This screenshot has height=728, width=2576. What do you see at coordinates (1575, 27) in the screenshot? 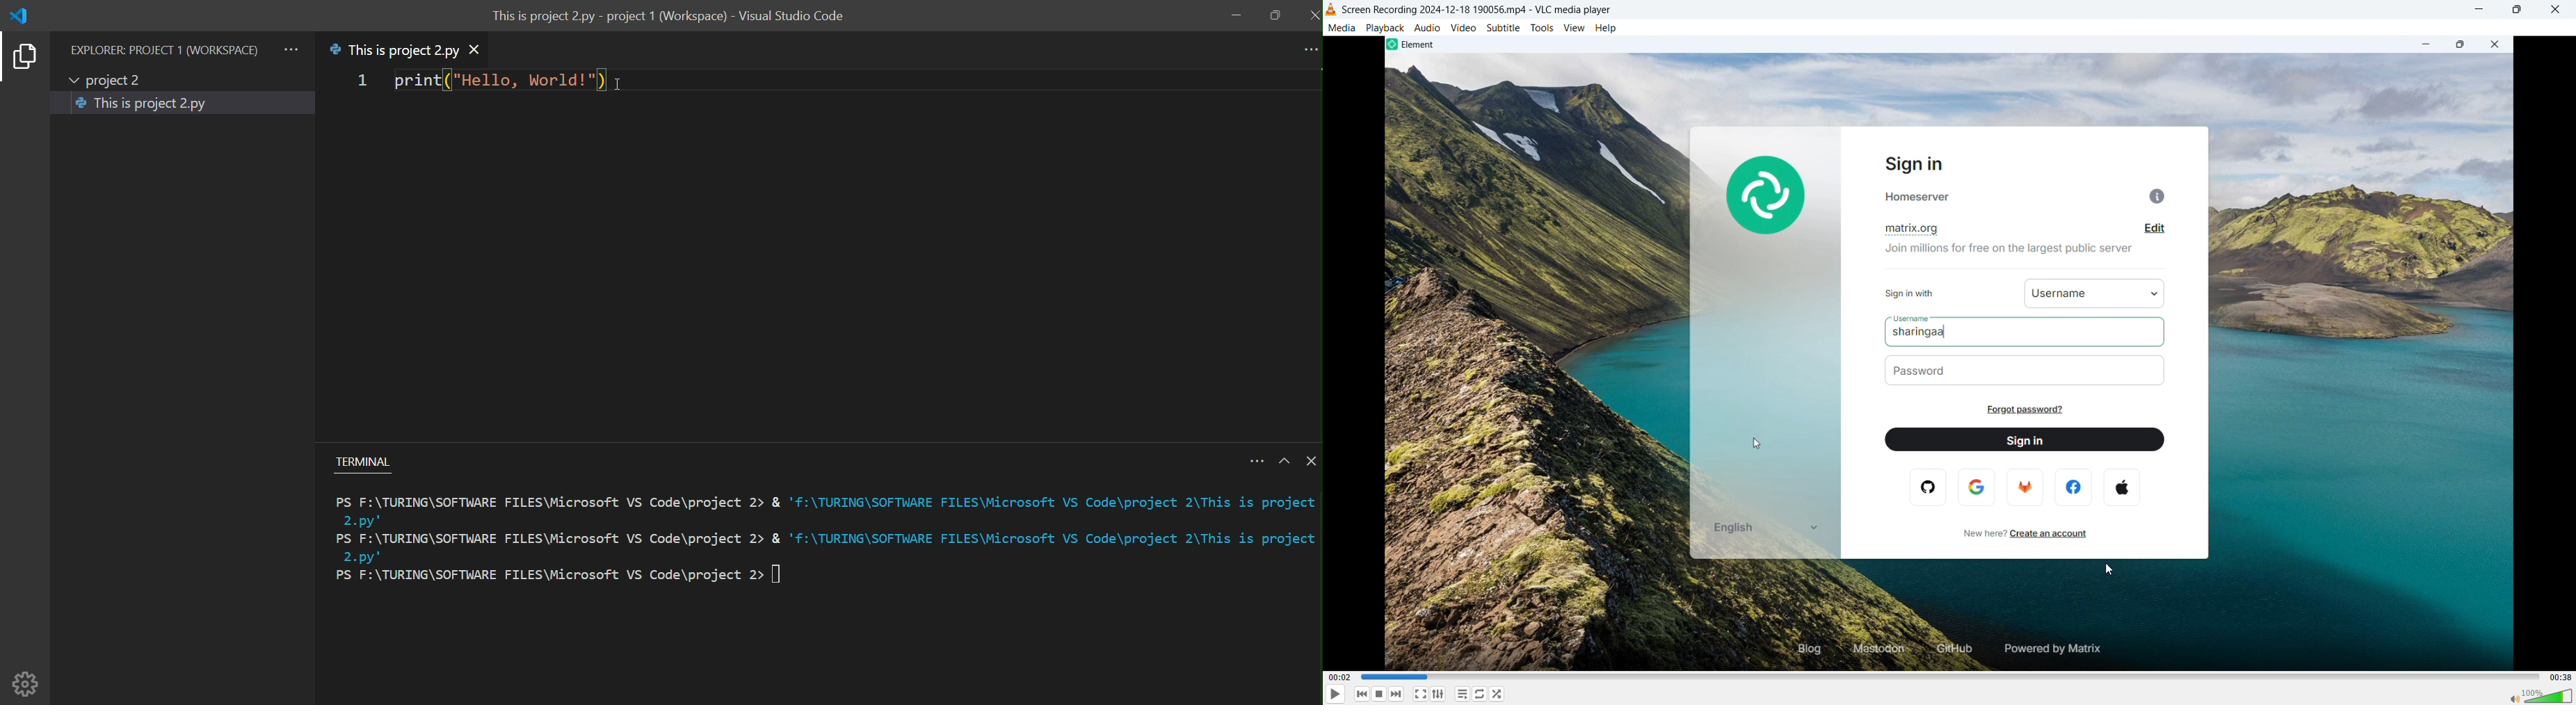
I see `View ` at bounding box center [1575, 27].